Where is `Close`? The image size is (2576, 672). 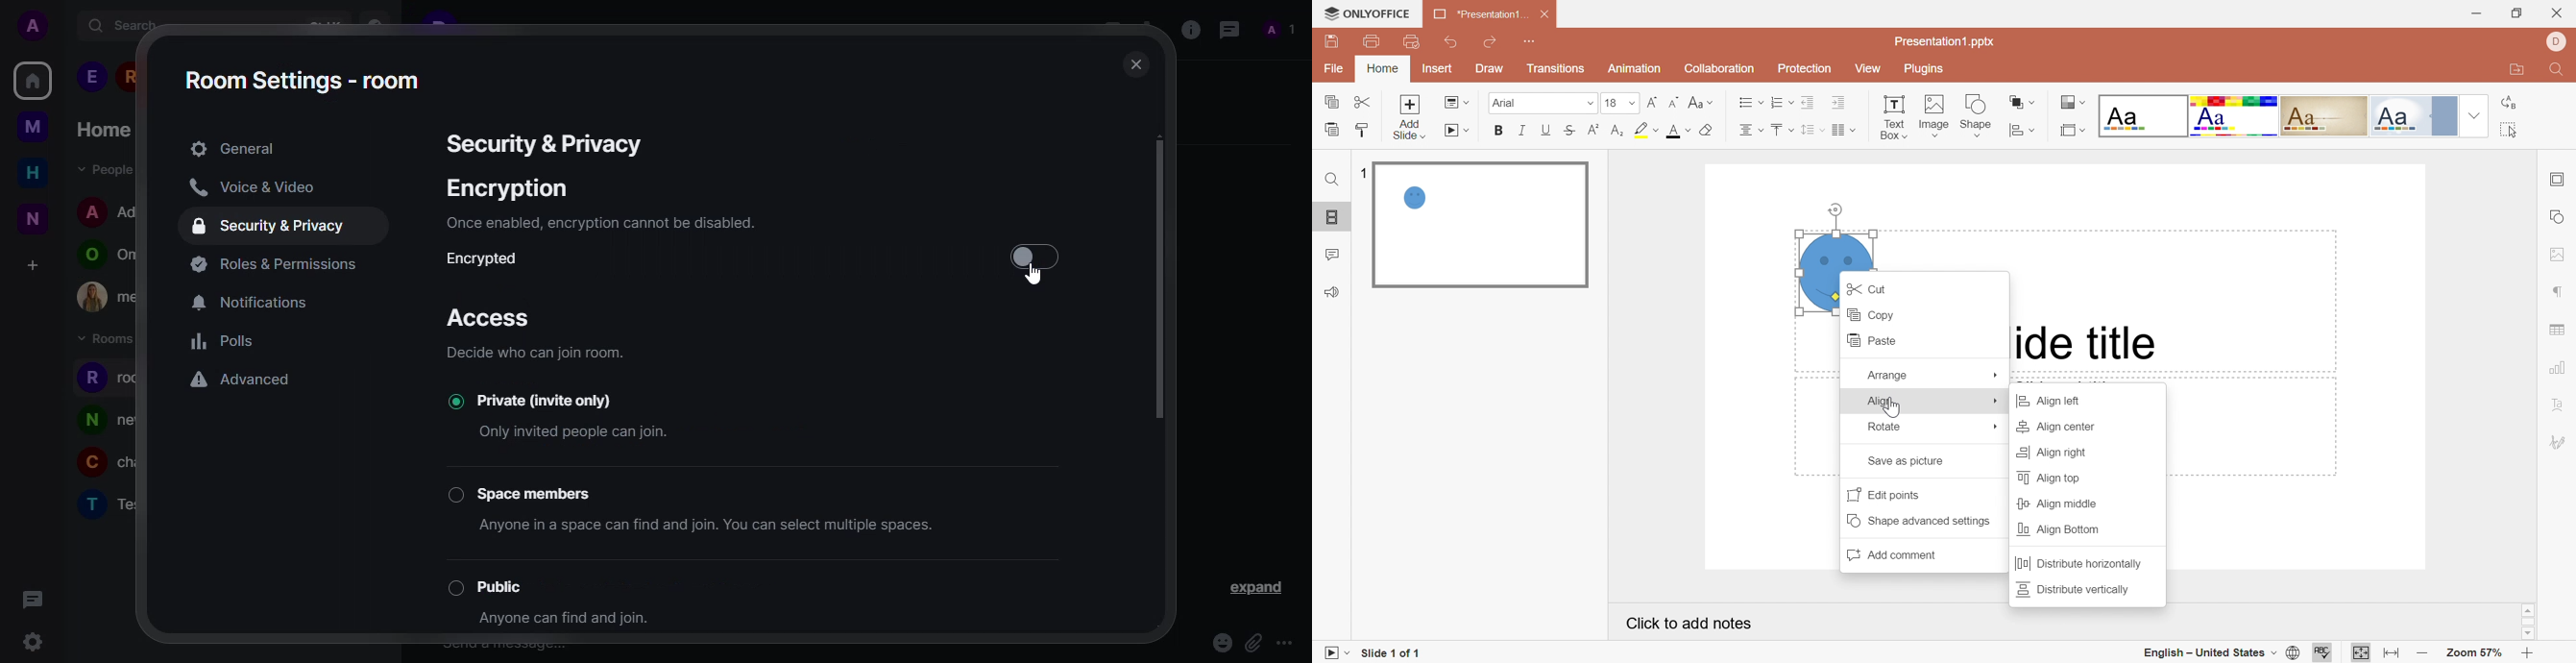 Close is located at coordinates (2559, 13).